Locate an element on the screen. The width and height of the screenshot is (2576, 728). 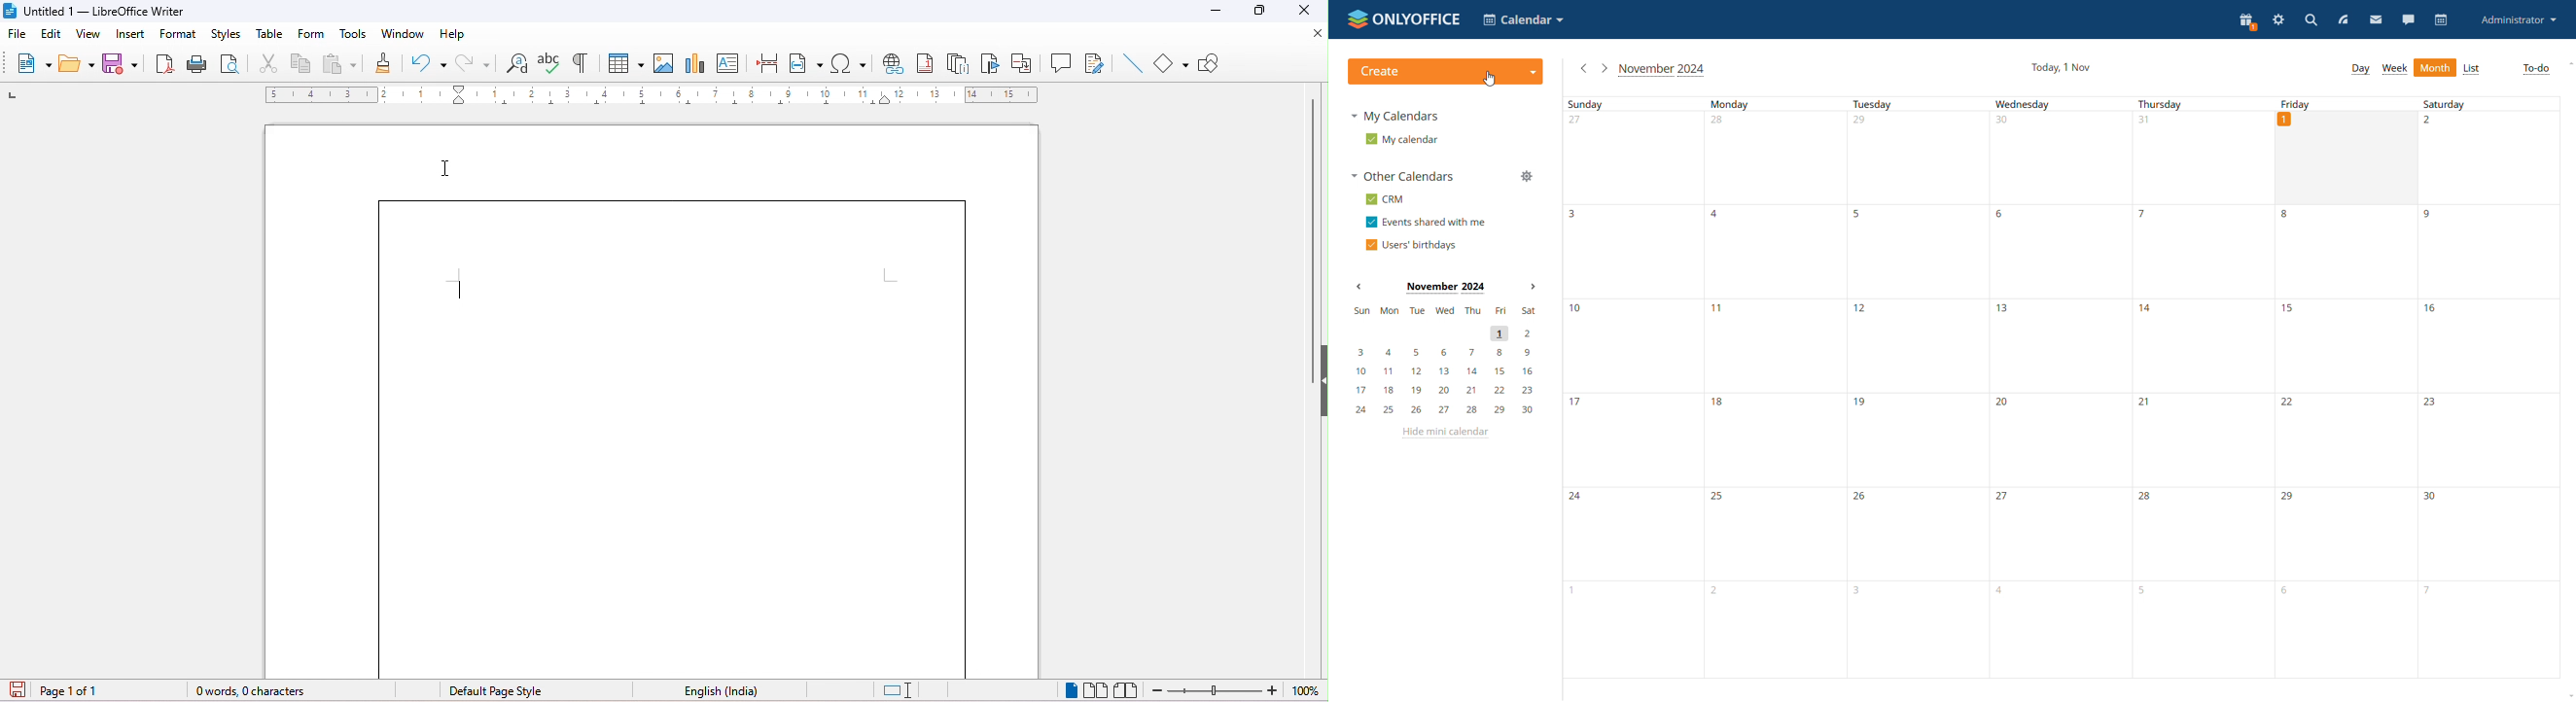
bookmark is located at coordinates (991, 65).